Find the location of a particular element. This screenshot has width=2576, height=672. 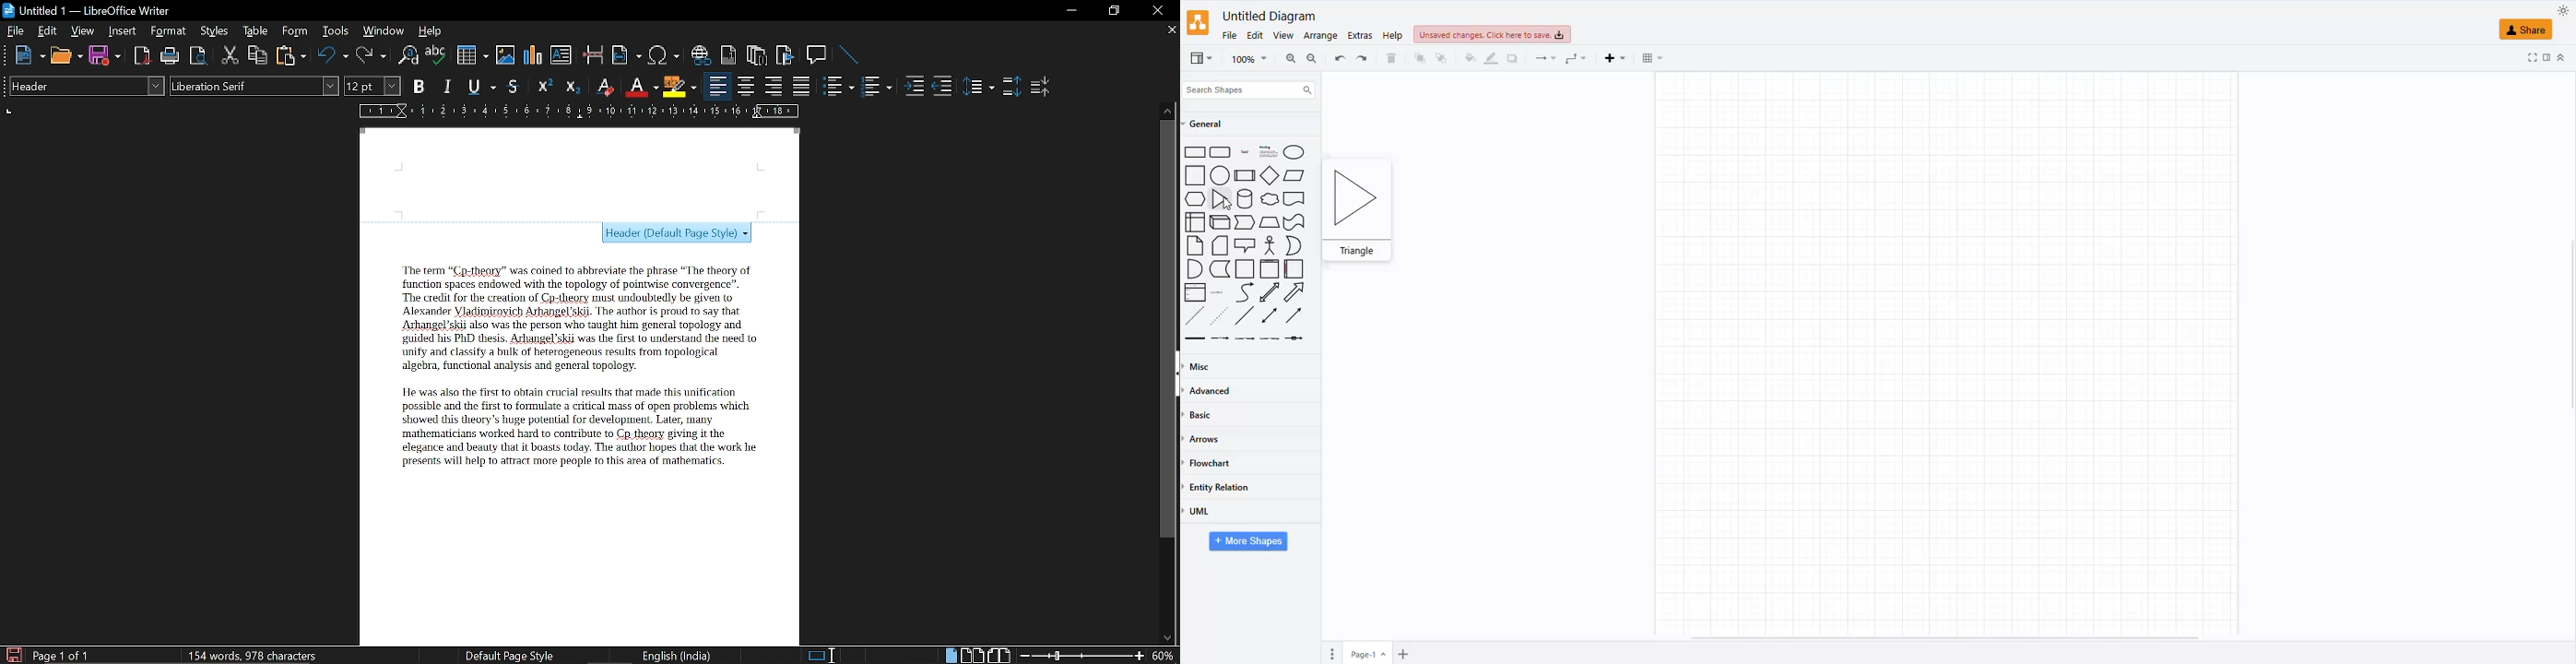

HElp is located at coordinates (431, 30).